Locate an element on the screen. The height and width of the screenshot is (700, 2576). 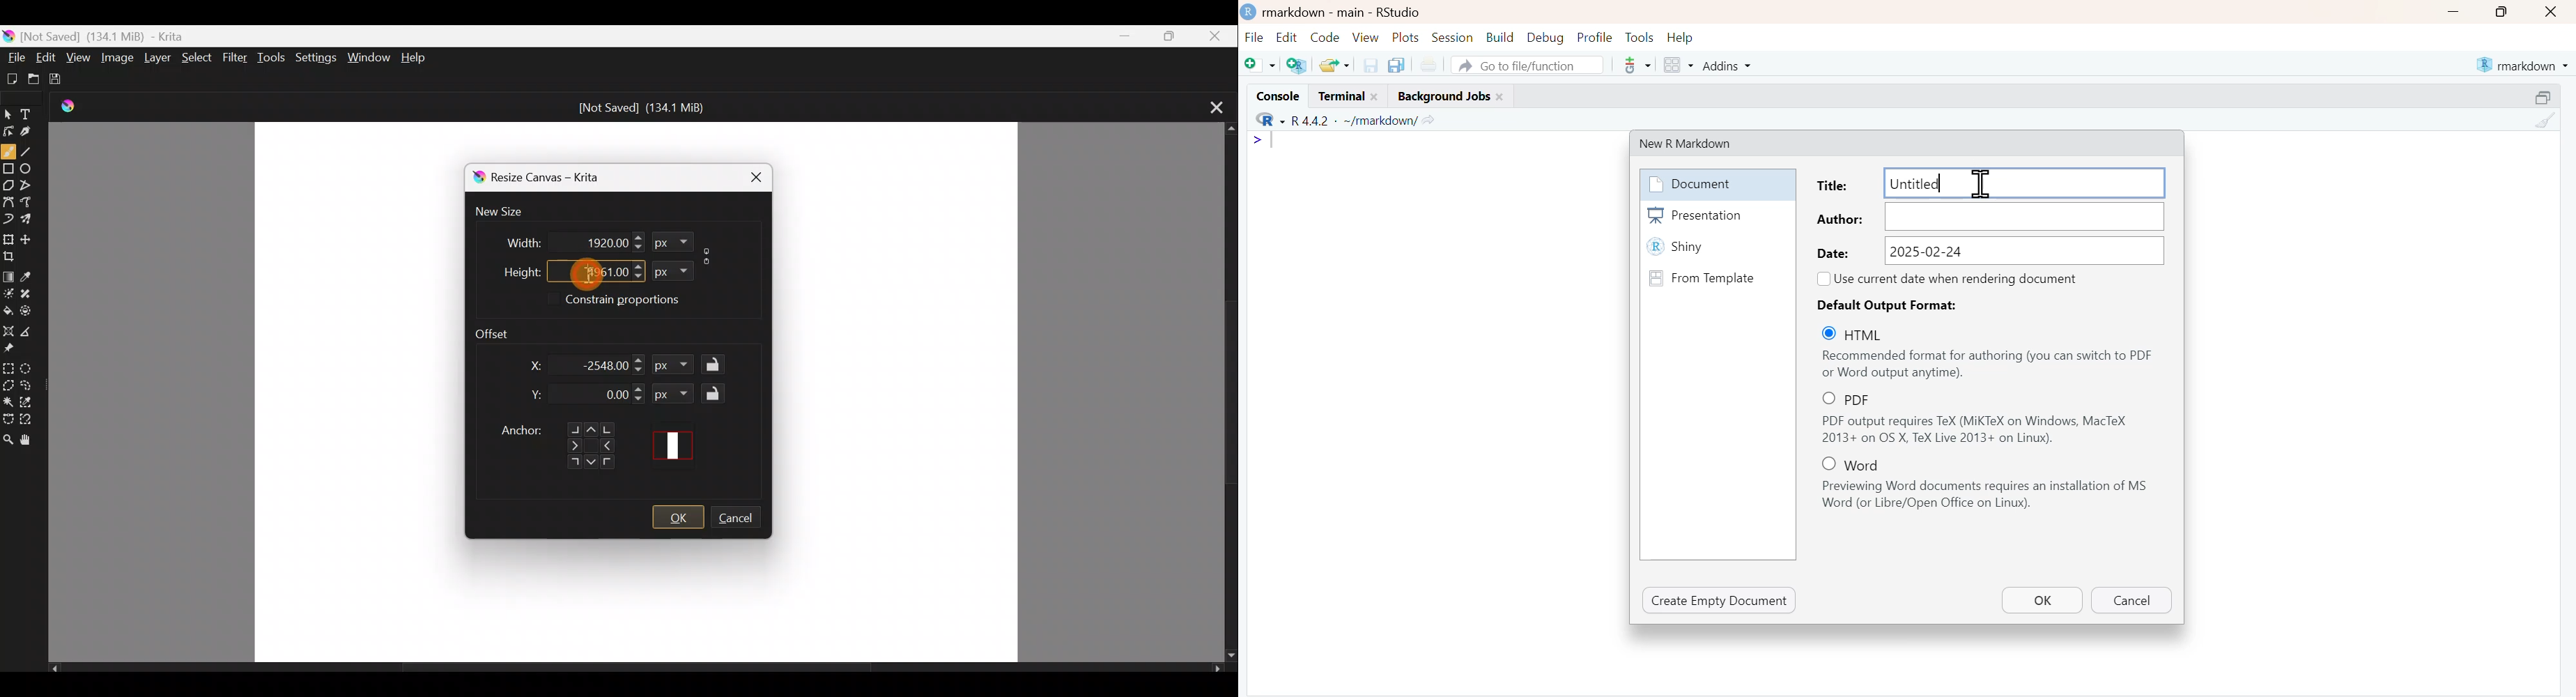
0.00 is located at coordinates (605, 396).